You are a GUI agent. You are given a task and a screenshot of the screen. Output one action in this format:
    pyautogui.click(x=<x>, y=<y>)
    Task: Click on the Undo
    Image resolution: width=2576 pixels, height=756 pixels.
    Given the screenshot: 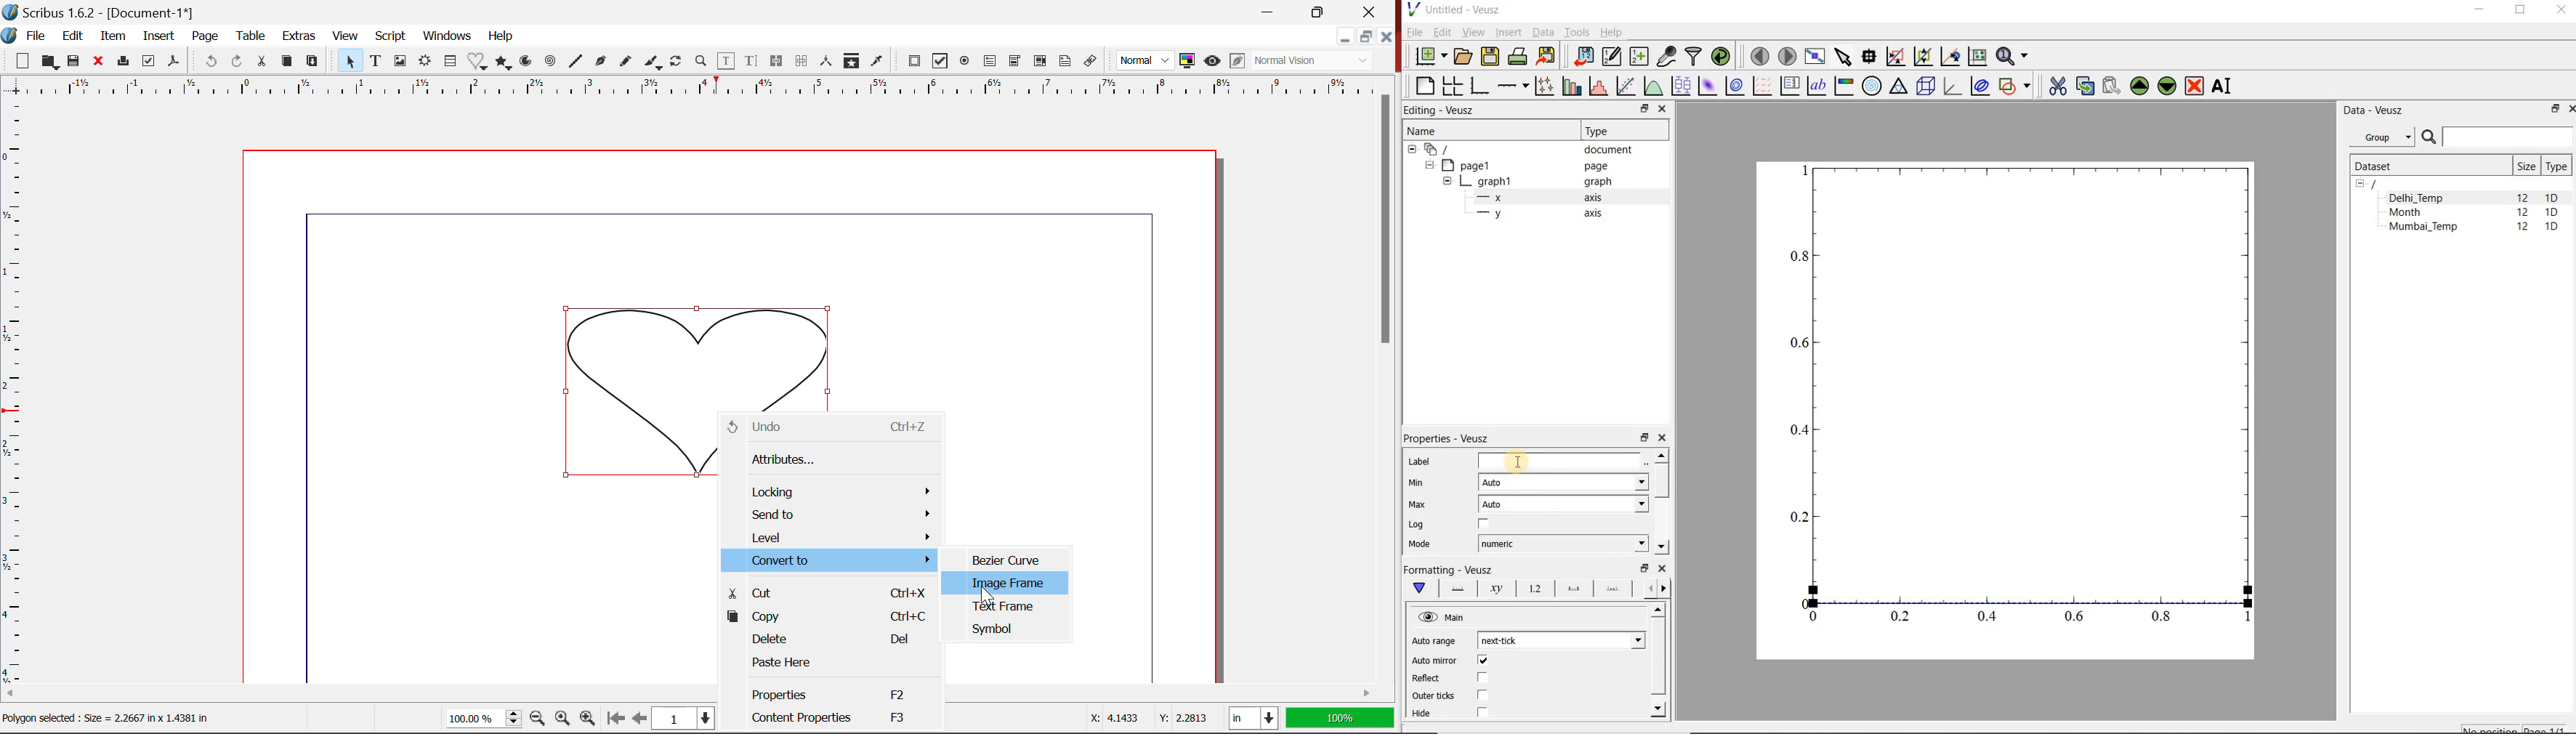 What is the action you would take?
    pyautogui.click(x=209, y=62)
    